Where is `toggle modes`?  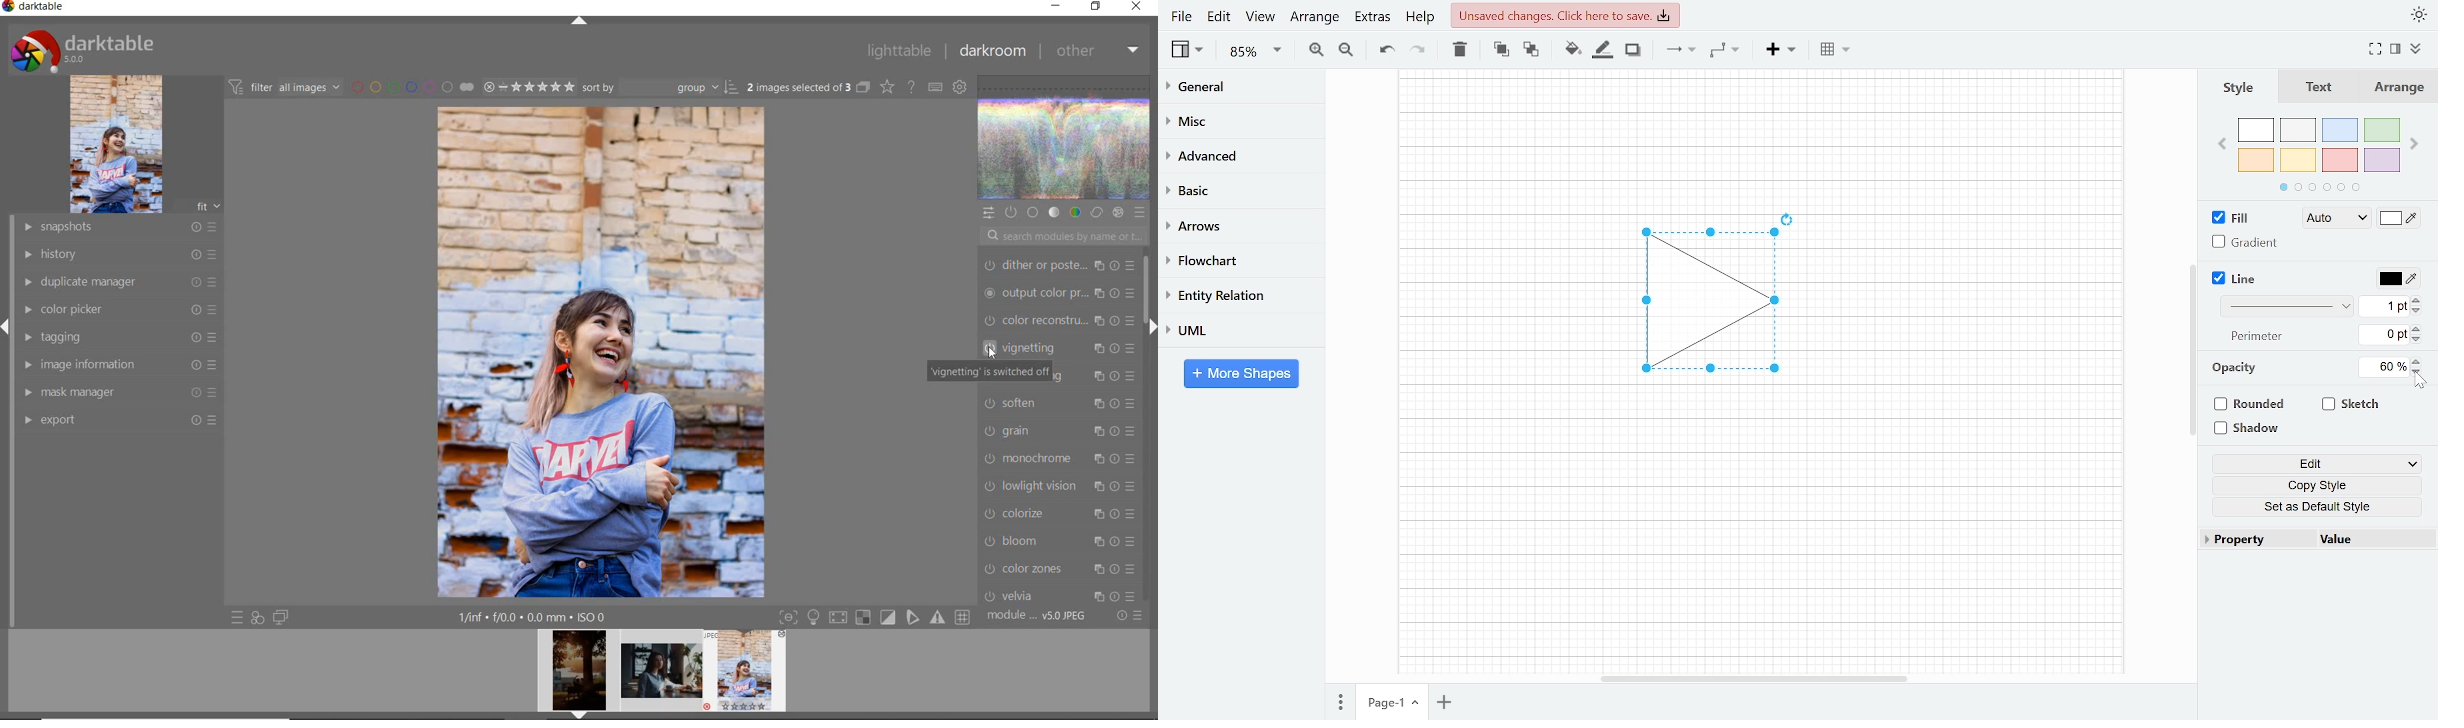
toggle modes is located at coordinates (875, 616).